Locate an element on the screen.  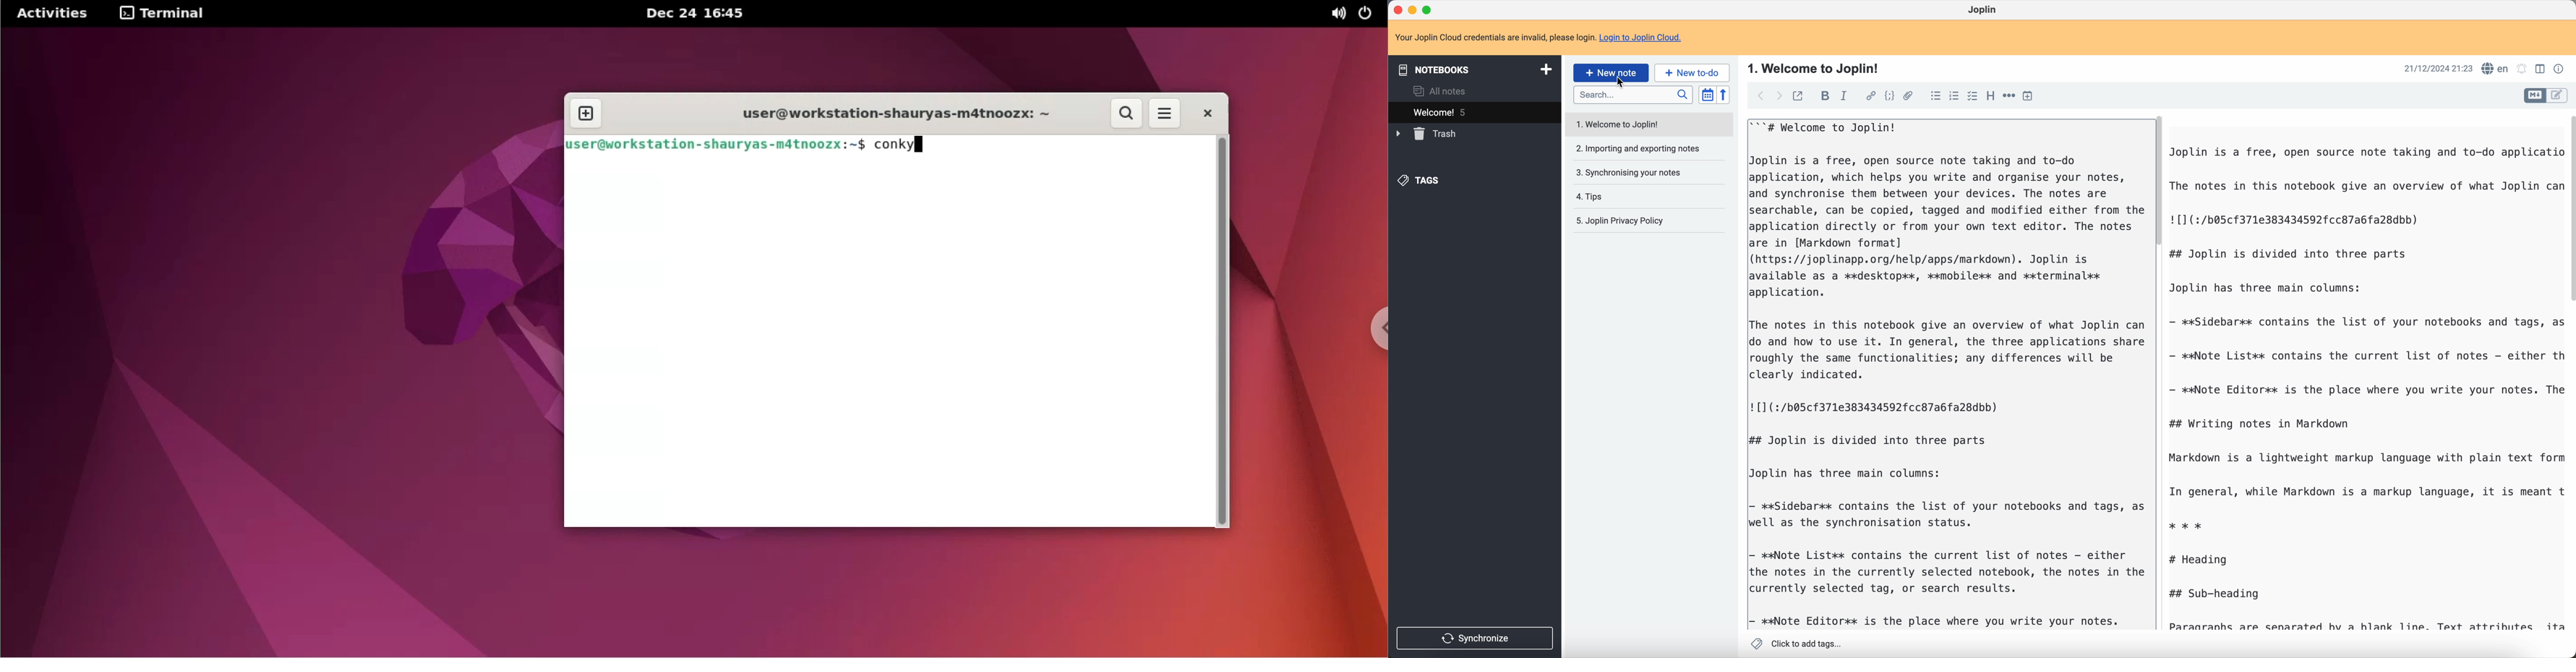
toggle edit layout is located at coordinates (2537, 96).